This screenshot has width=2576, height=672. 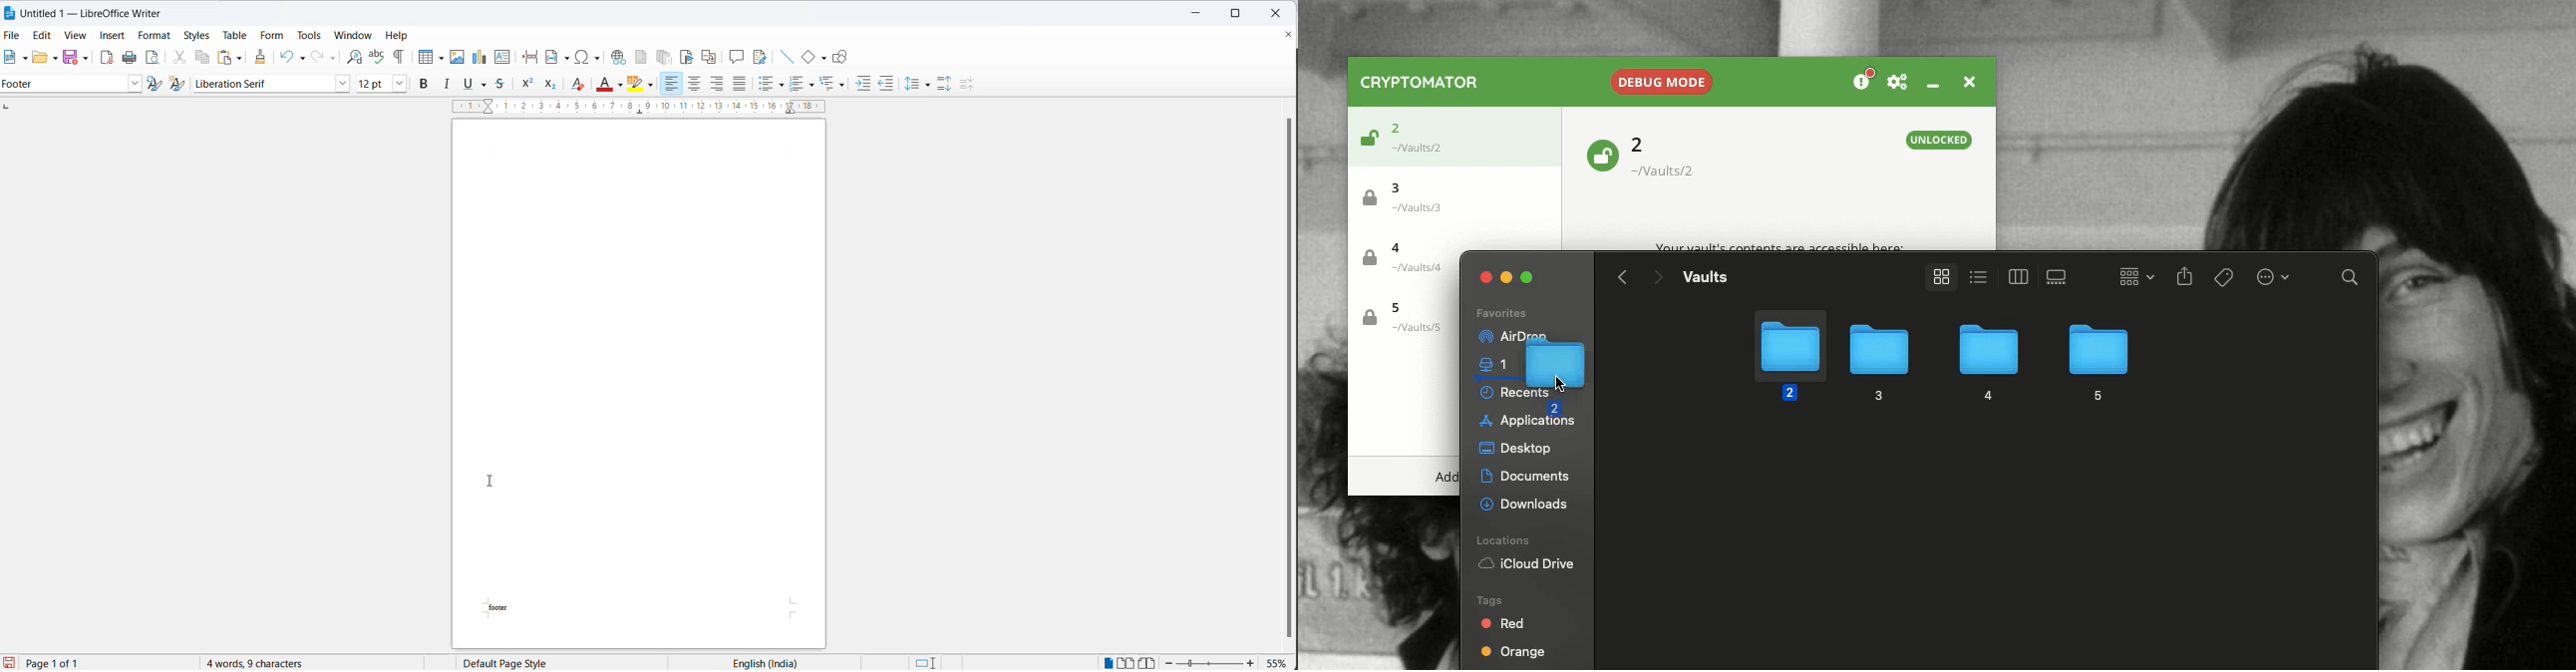 I want to click on insert line, so click(x=785, y=55).